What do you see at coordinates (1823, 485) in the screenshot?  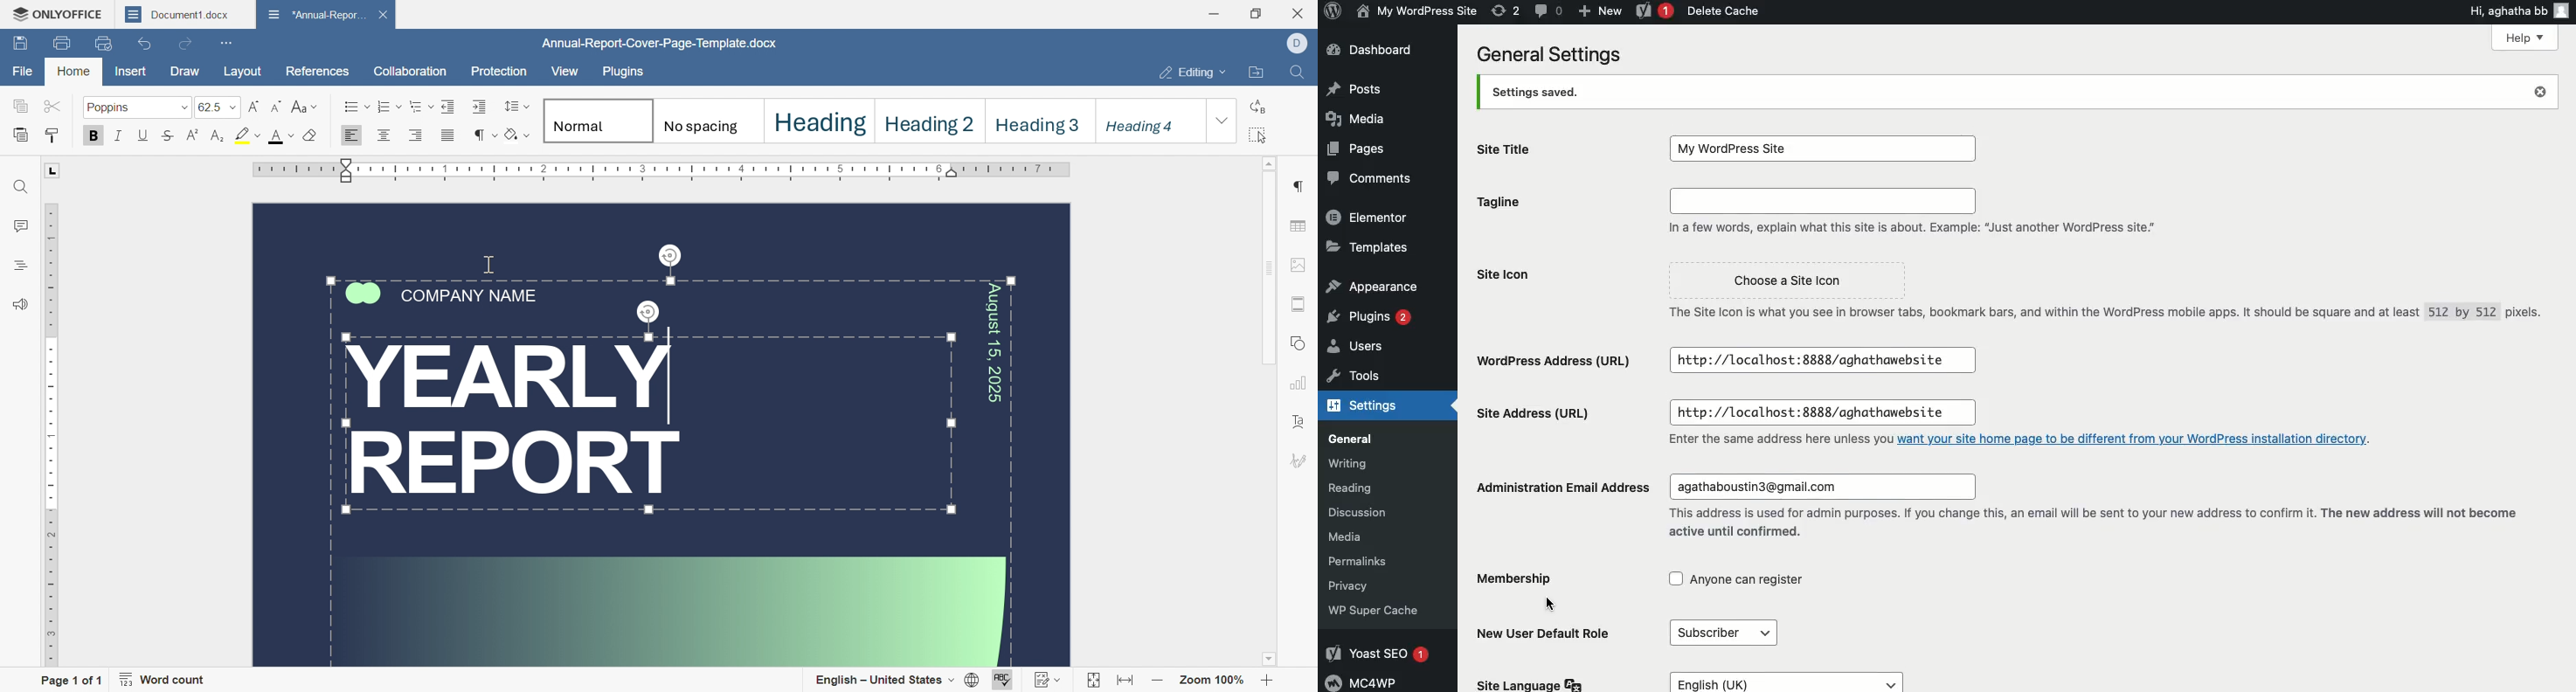 I see `agathaboustin3@gmail.com` at bounding box center [1823, 485].